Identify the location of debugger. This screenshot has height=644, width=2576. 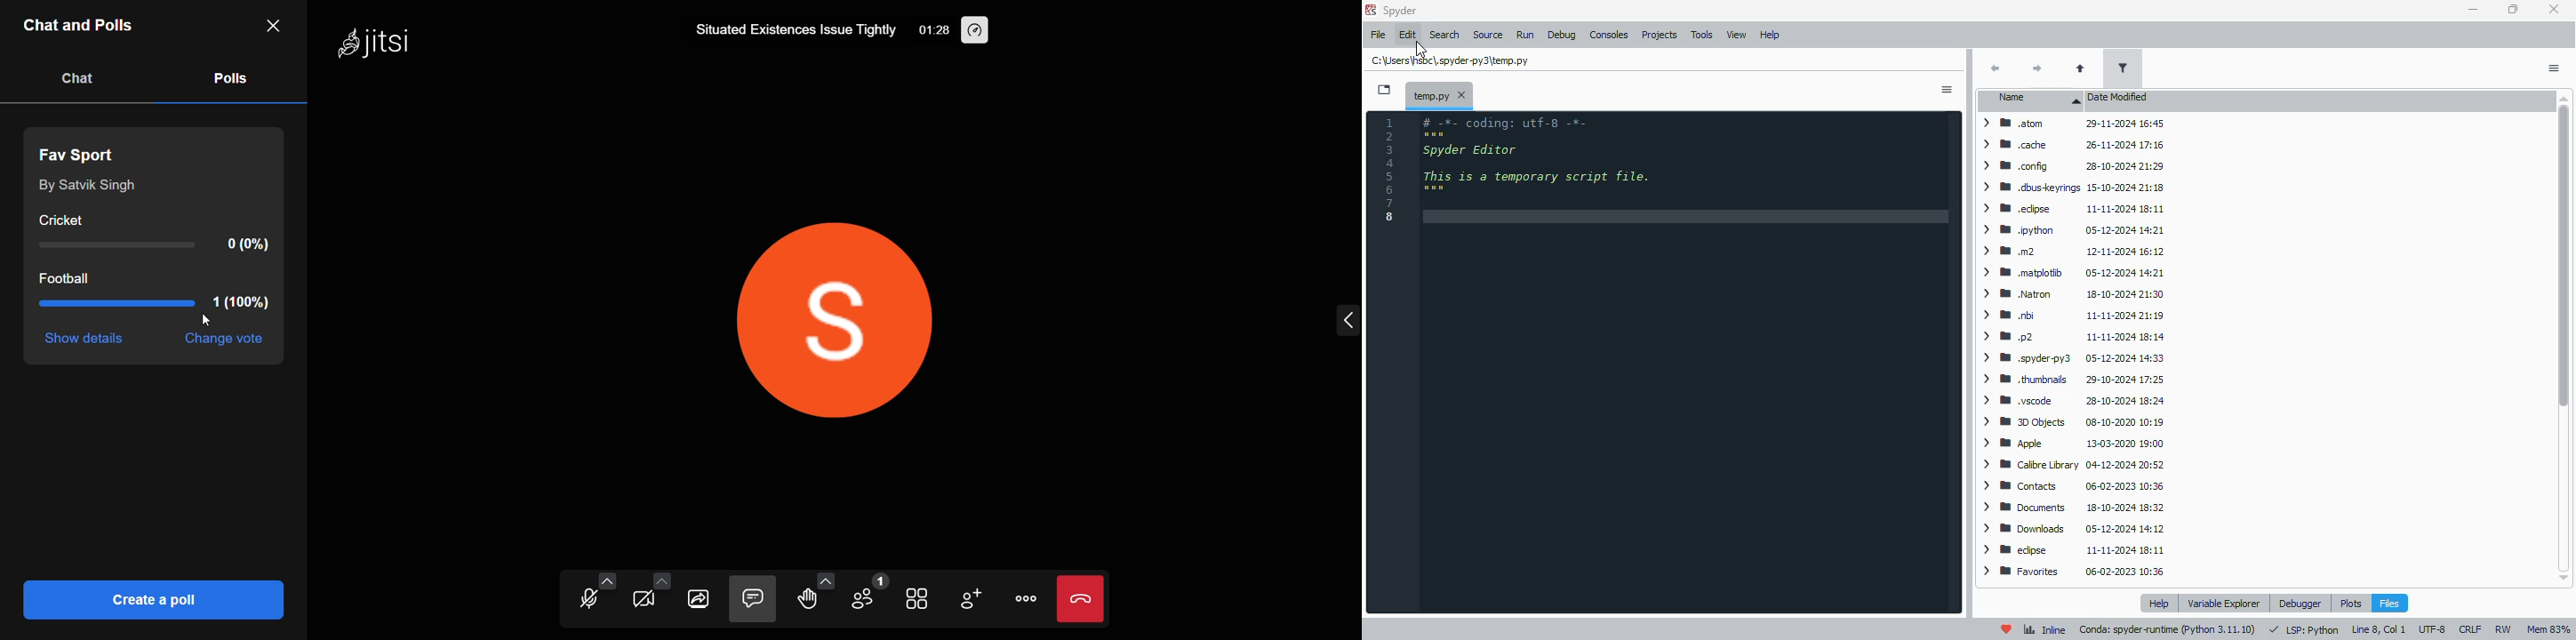
(2301, 603).